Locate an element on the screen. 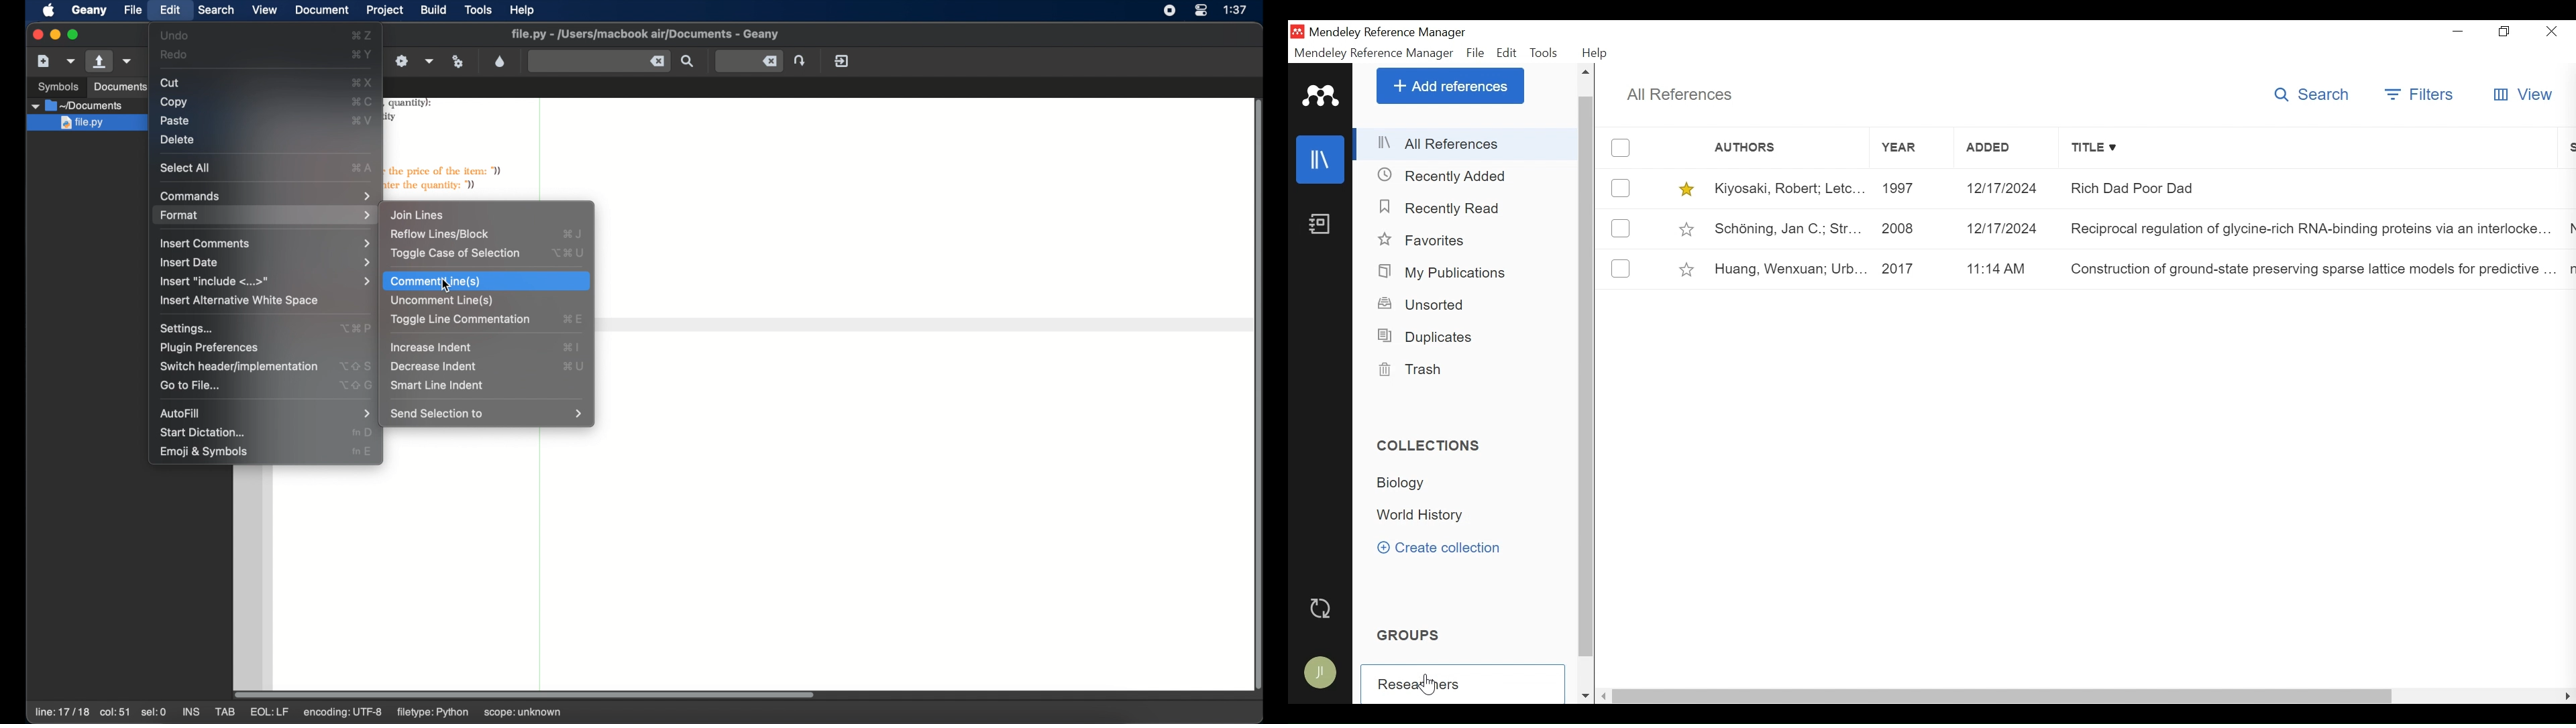 Image resolution: width=2576 pixels, height=728 pixels. Restore is located at coordinates (2504, 31).